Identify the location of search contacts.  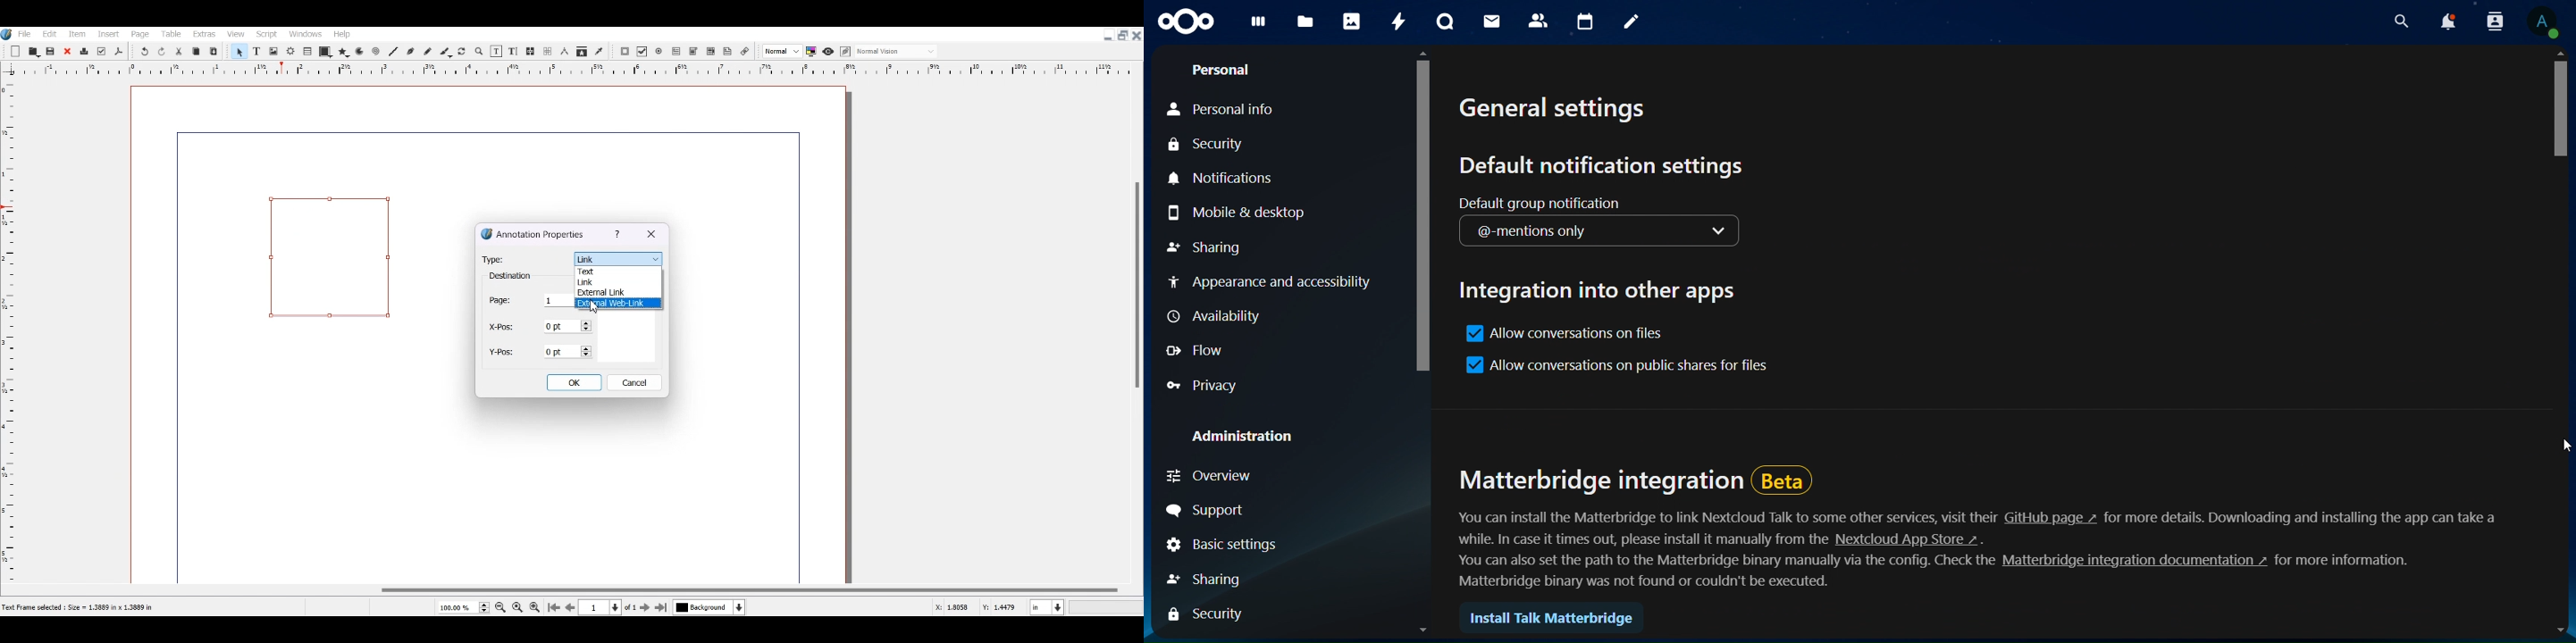
(2491, 21).